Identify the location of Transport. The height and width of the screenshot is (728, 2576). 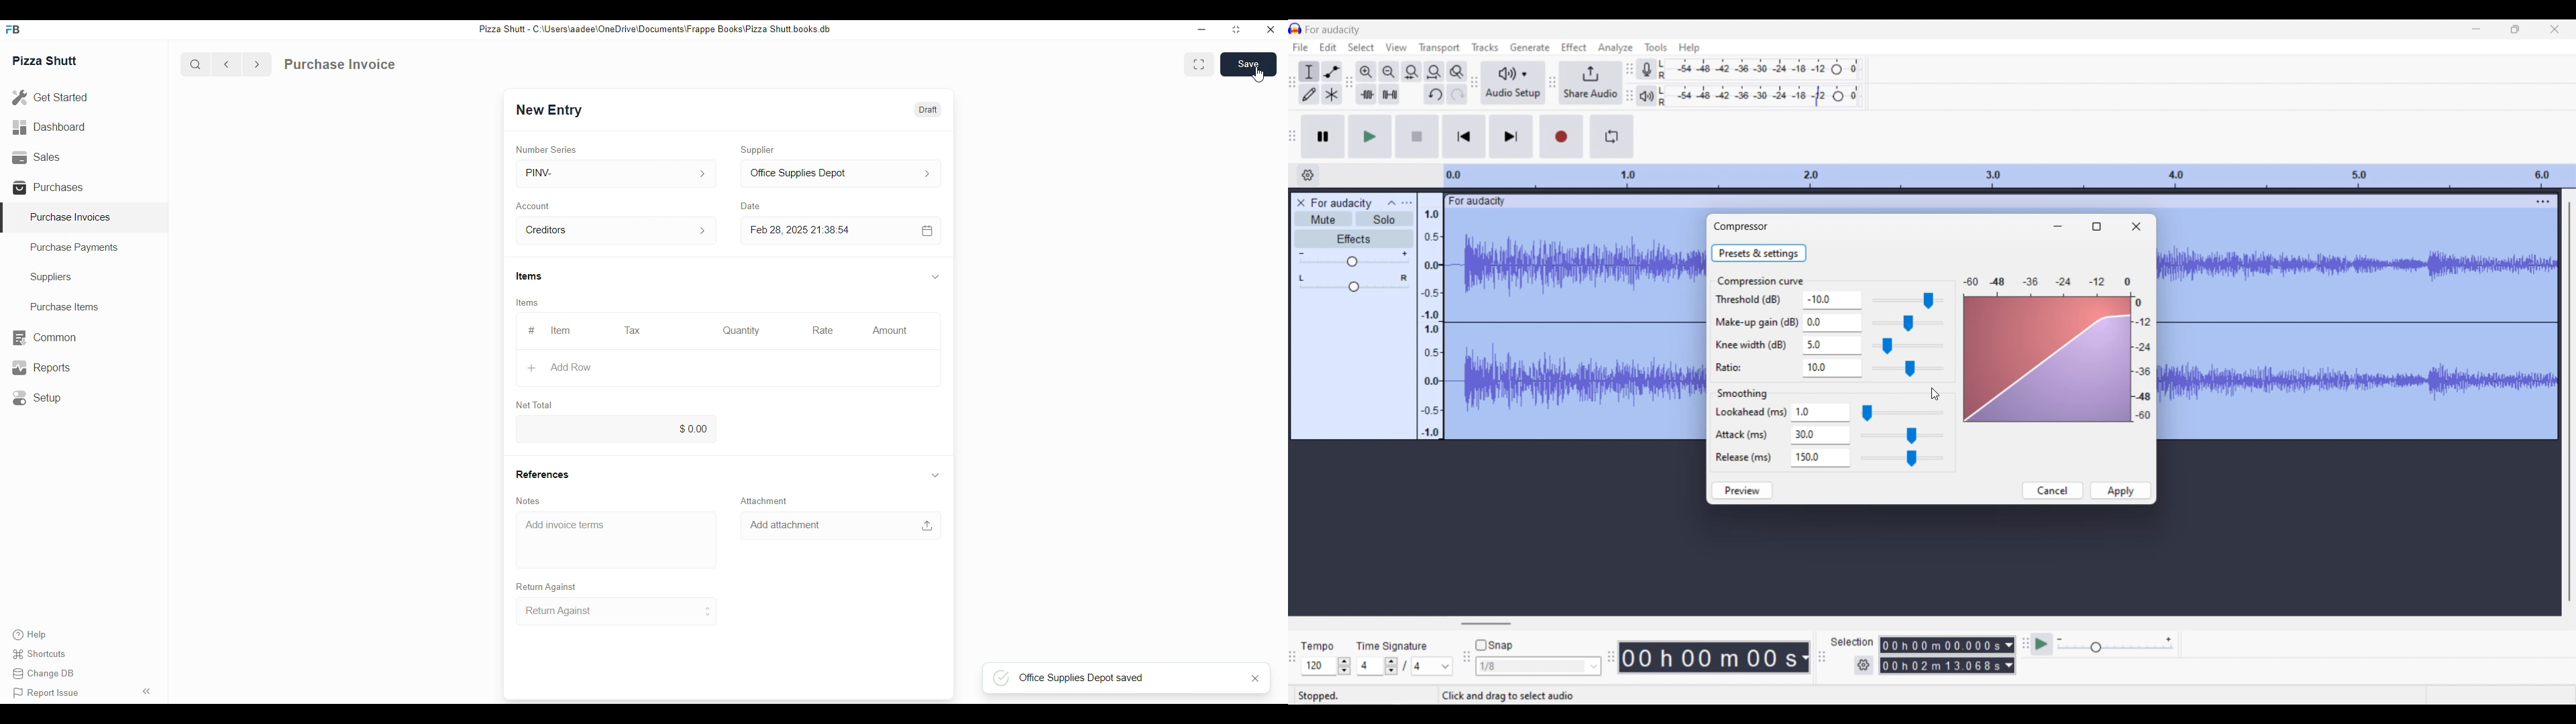
(1440, 48).